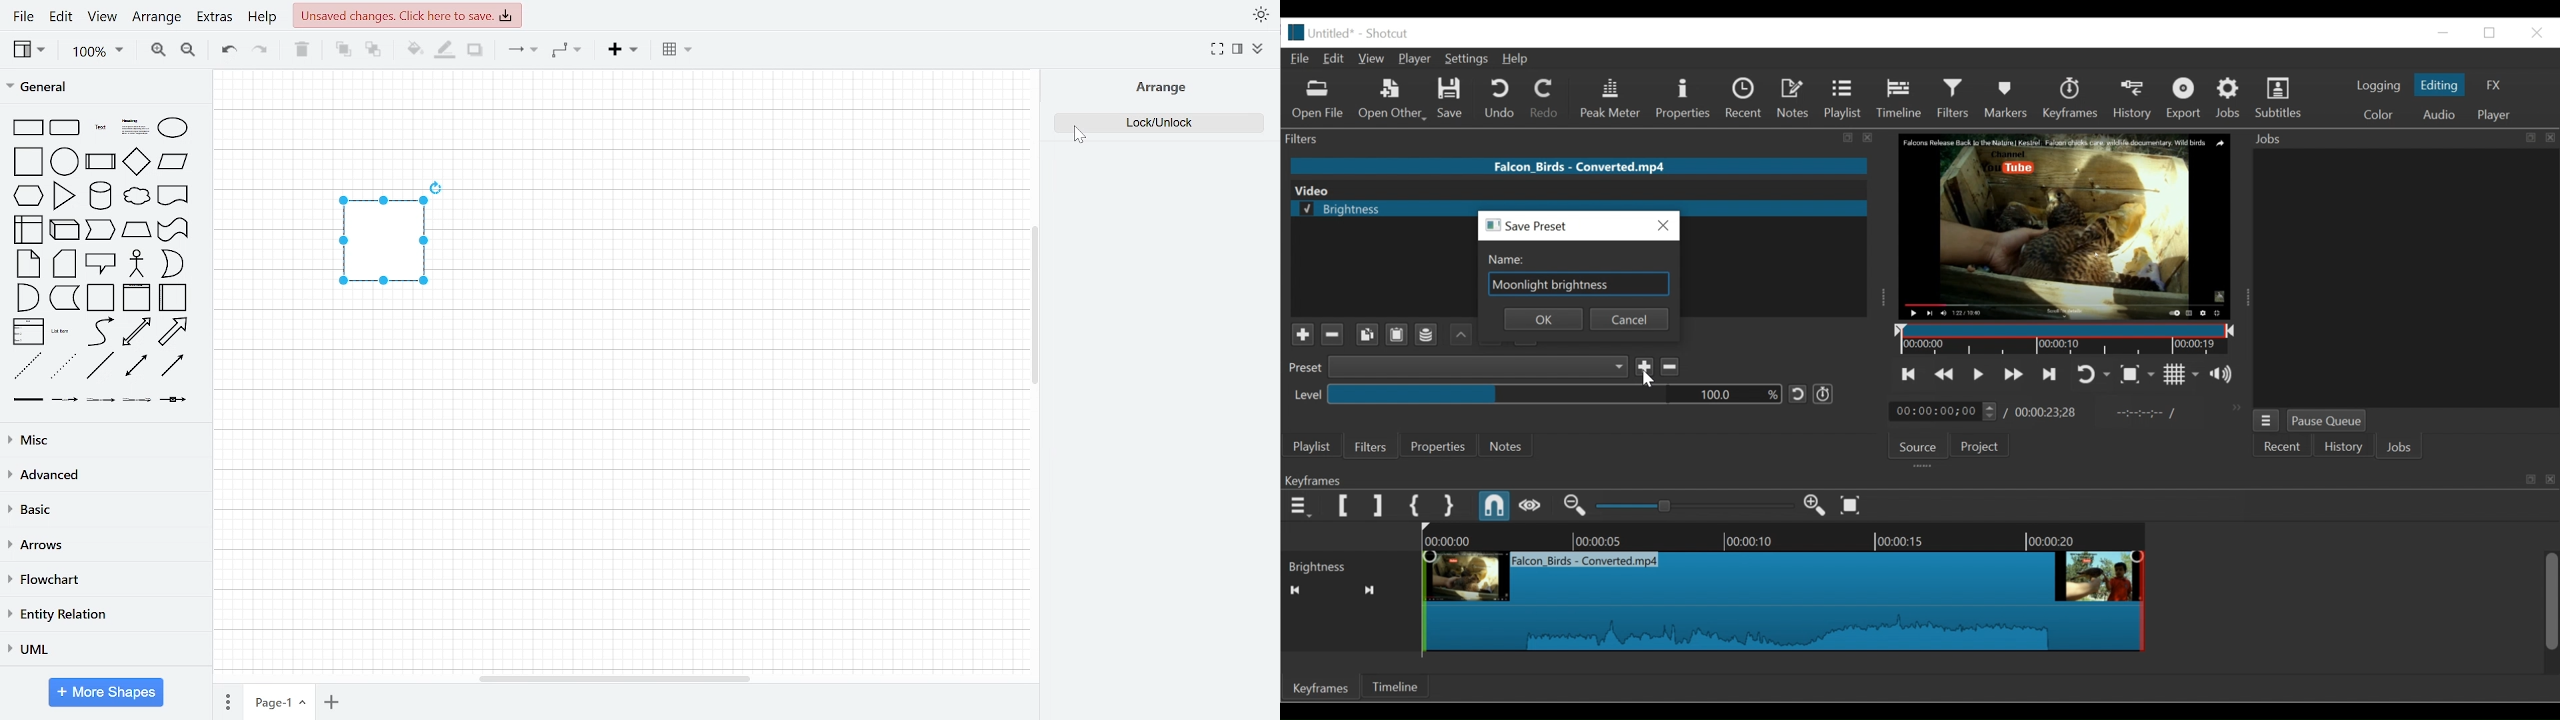 This screenshot has height=728, width=2576. Describe the element at coordinates (2267, 421) in the screenshot. I see `Jobs Menu` at that location.